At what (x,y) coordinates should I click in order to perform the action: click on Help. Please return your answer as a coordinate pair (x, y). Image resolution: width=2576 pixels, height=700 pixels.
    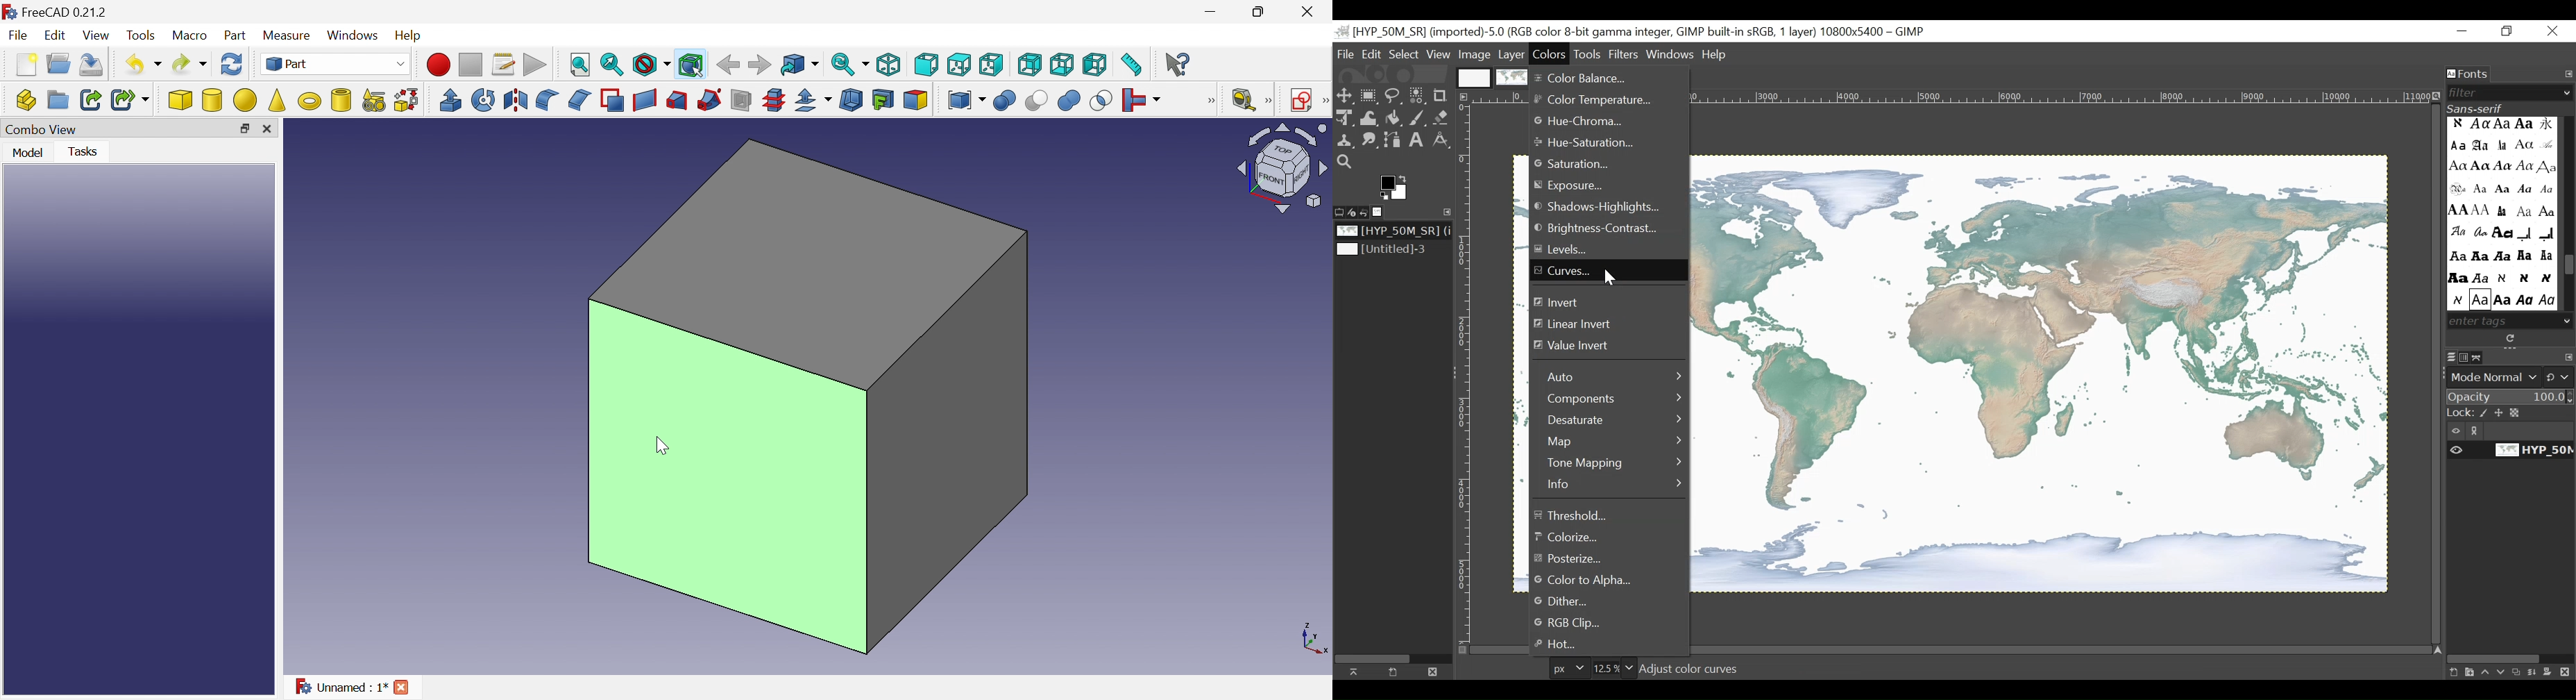
    Looking at the image, I should click on (412, 34).